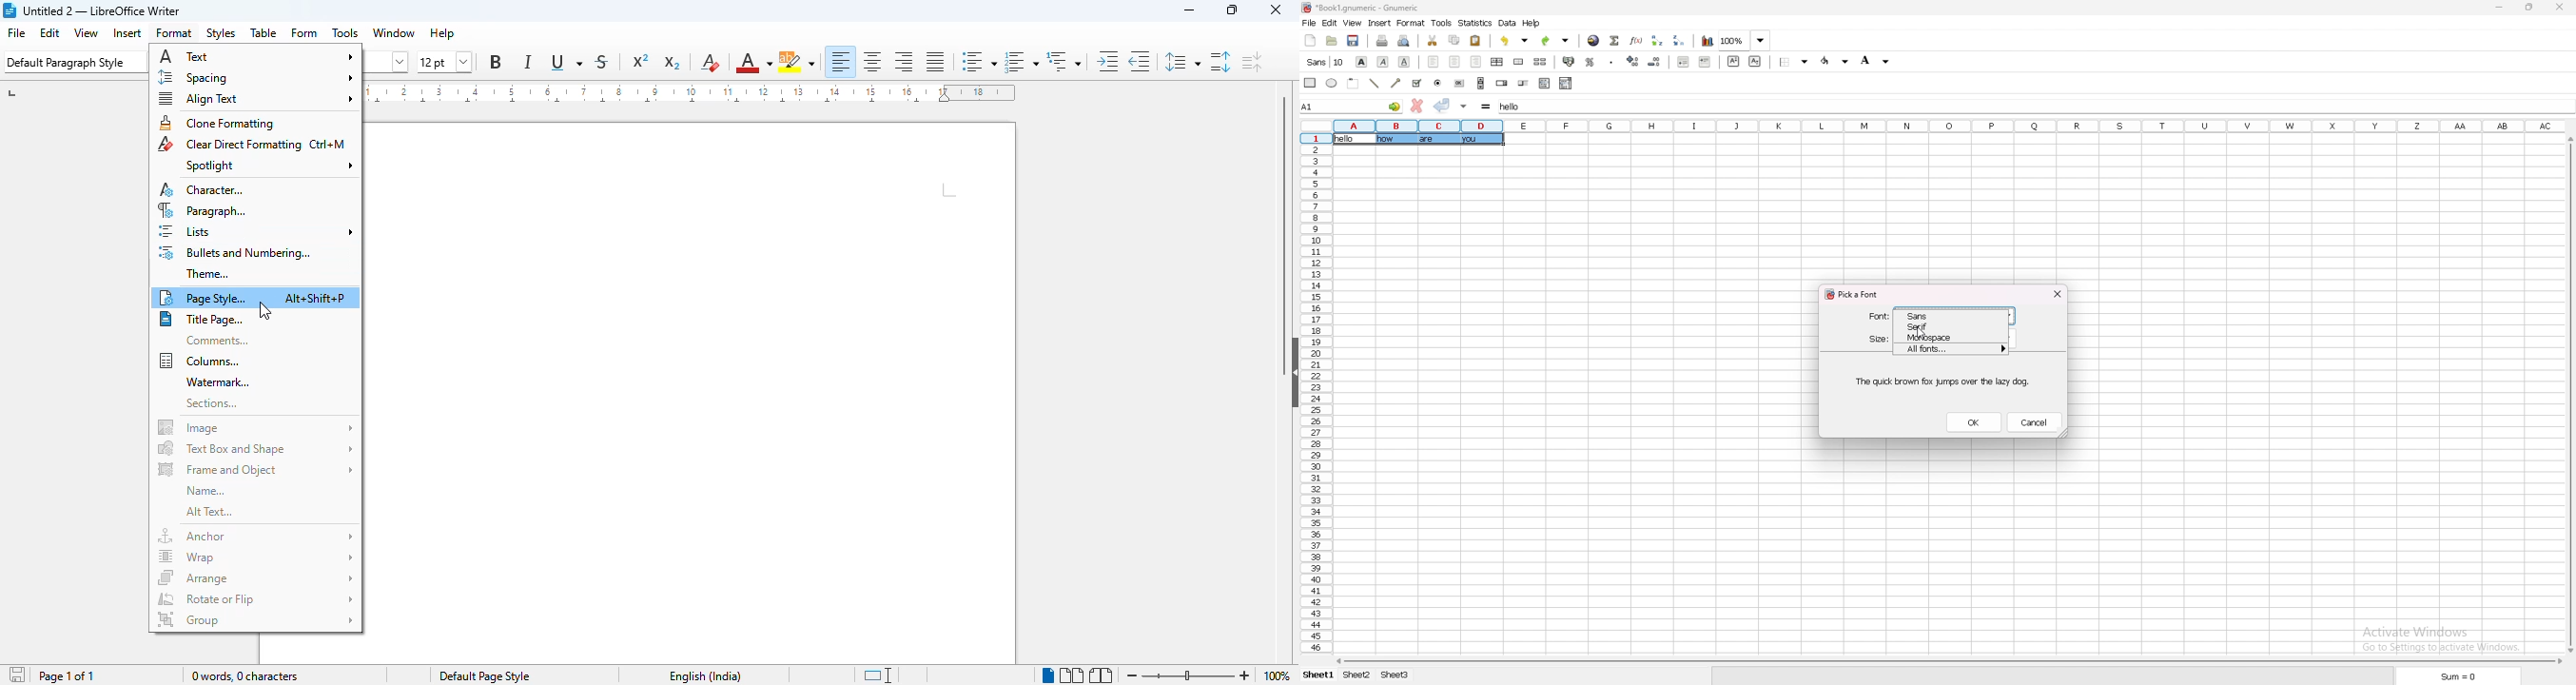  What do you see at coordinates (1416, 83) in the screenshot?
I see `tickbox` at bounding box center [1416, 83].